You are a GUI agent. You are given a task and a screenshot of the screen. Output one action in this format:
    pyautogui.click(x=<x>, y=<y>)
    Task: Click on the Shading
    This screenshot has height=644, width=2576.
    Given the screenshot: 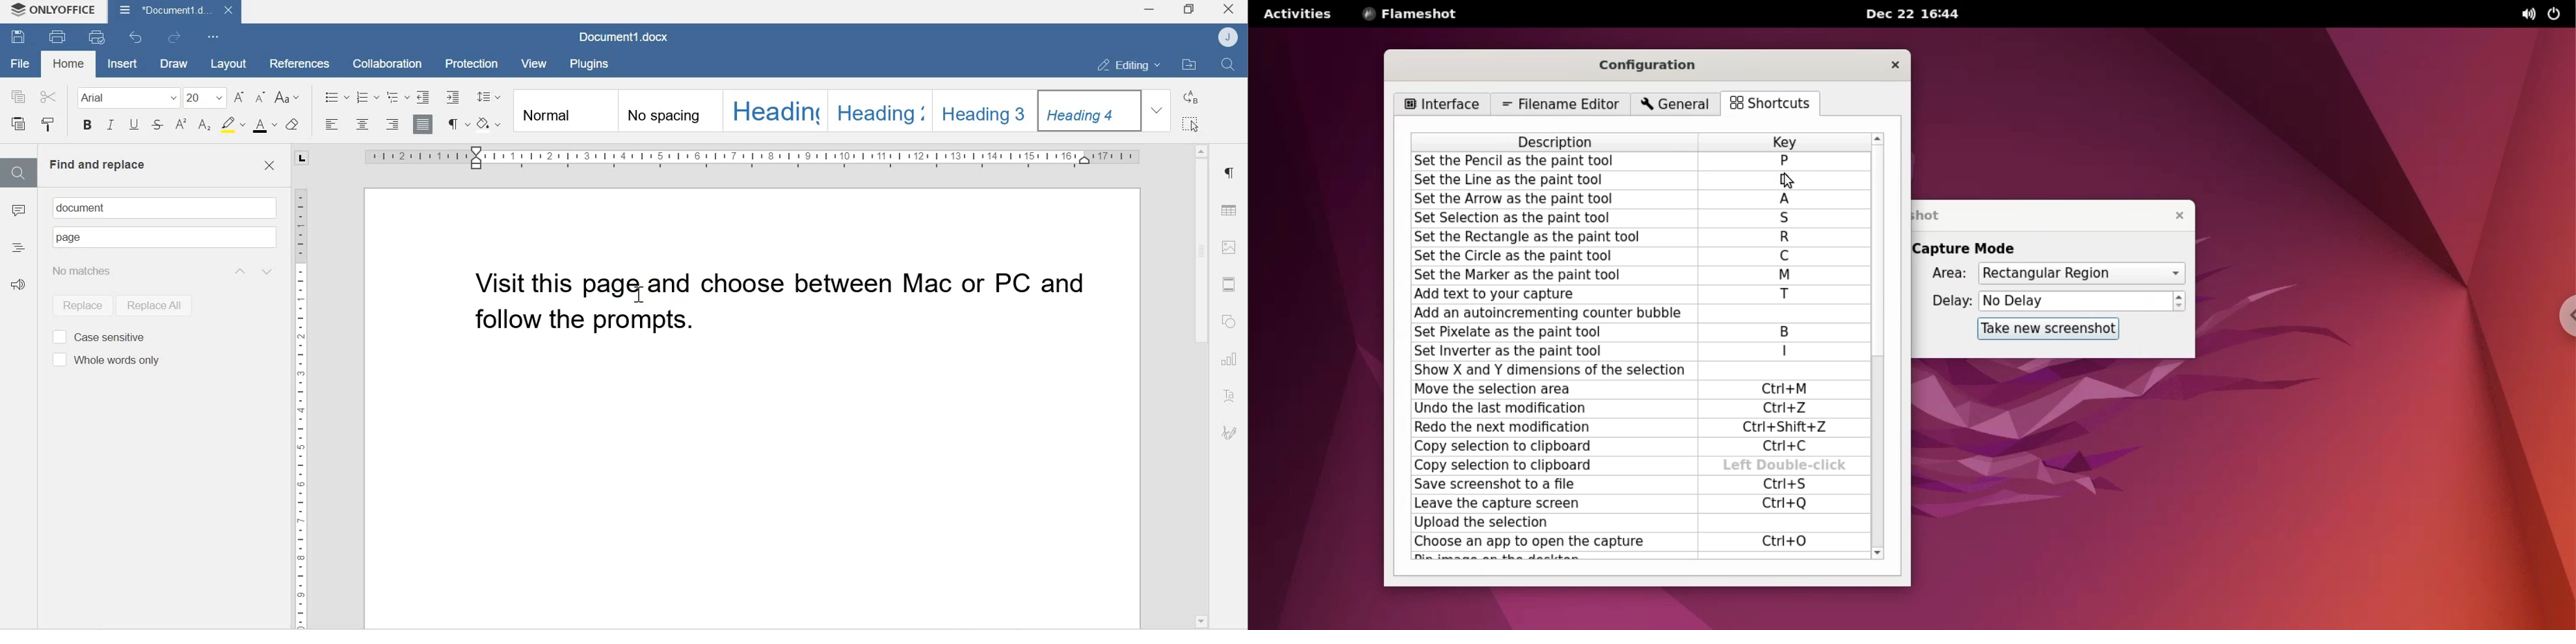 What is the action you would take?
    pyautogui.click(x=491, y=122)
    